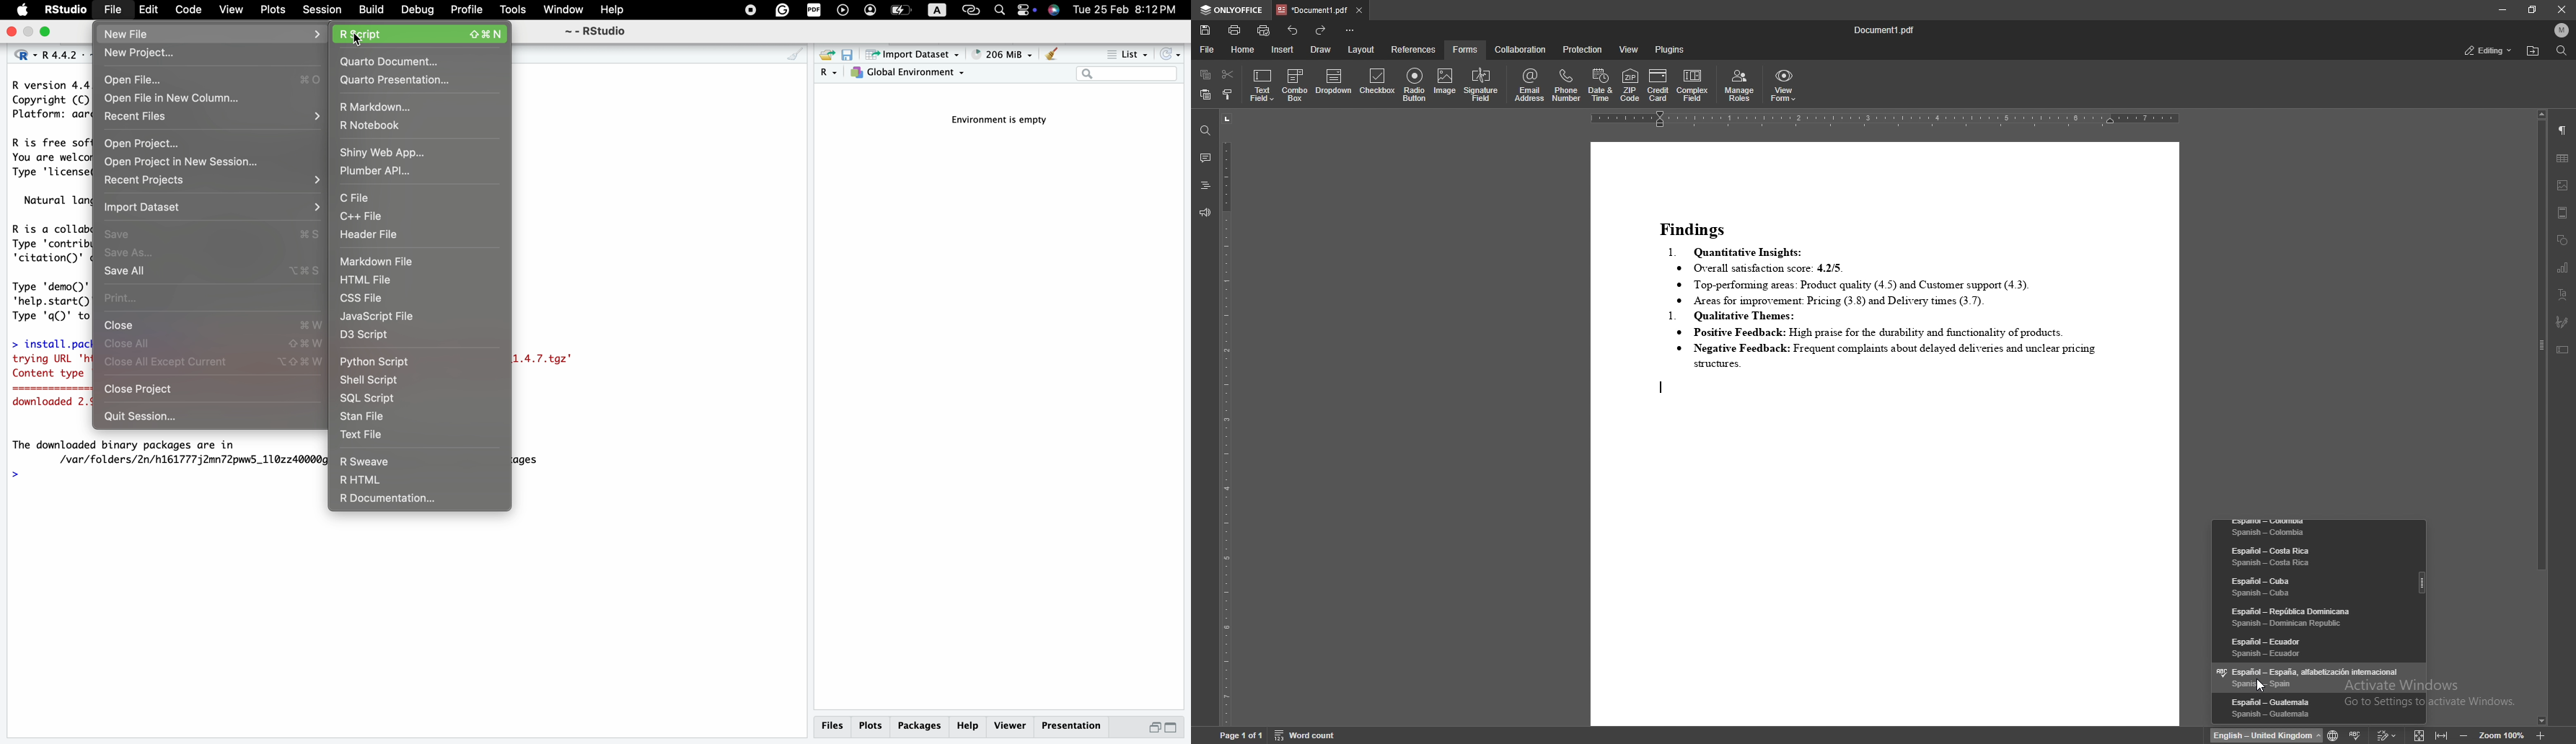 The width and height of the screenshot is (2576, 756). I want to click on profile, so click(2562, 29).